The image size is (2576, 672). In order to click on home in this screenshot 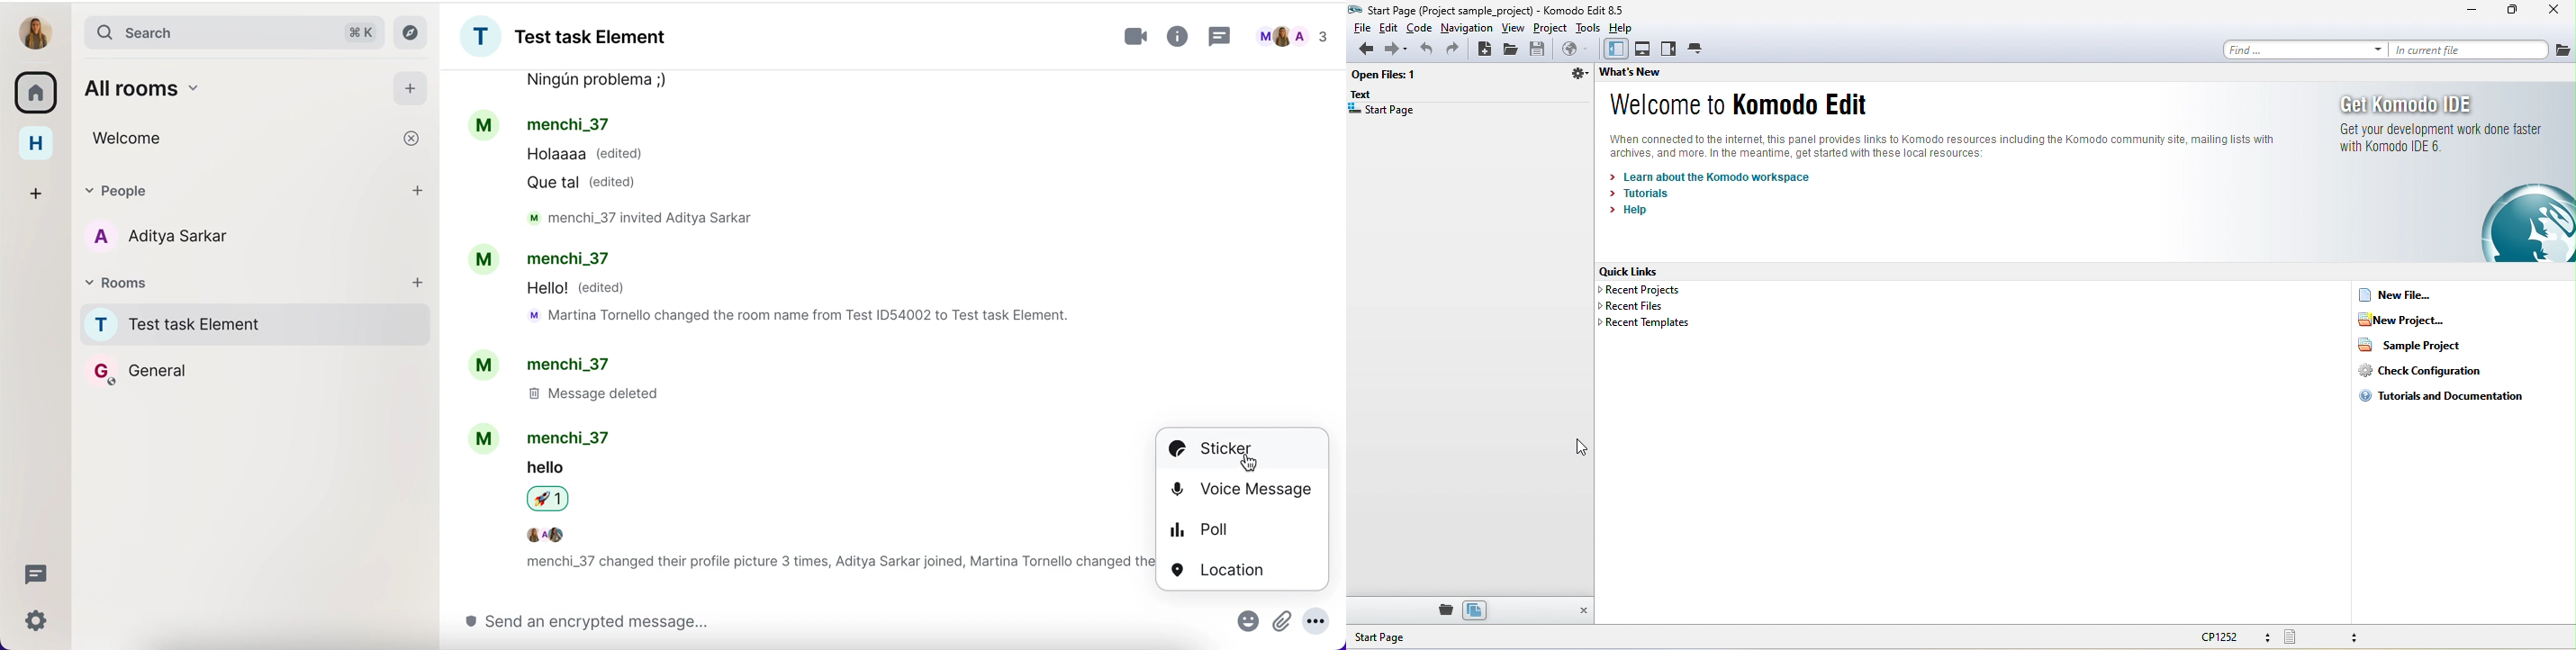, I will do `click(39, 146)`.